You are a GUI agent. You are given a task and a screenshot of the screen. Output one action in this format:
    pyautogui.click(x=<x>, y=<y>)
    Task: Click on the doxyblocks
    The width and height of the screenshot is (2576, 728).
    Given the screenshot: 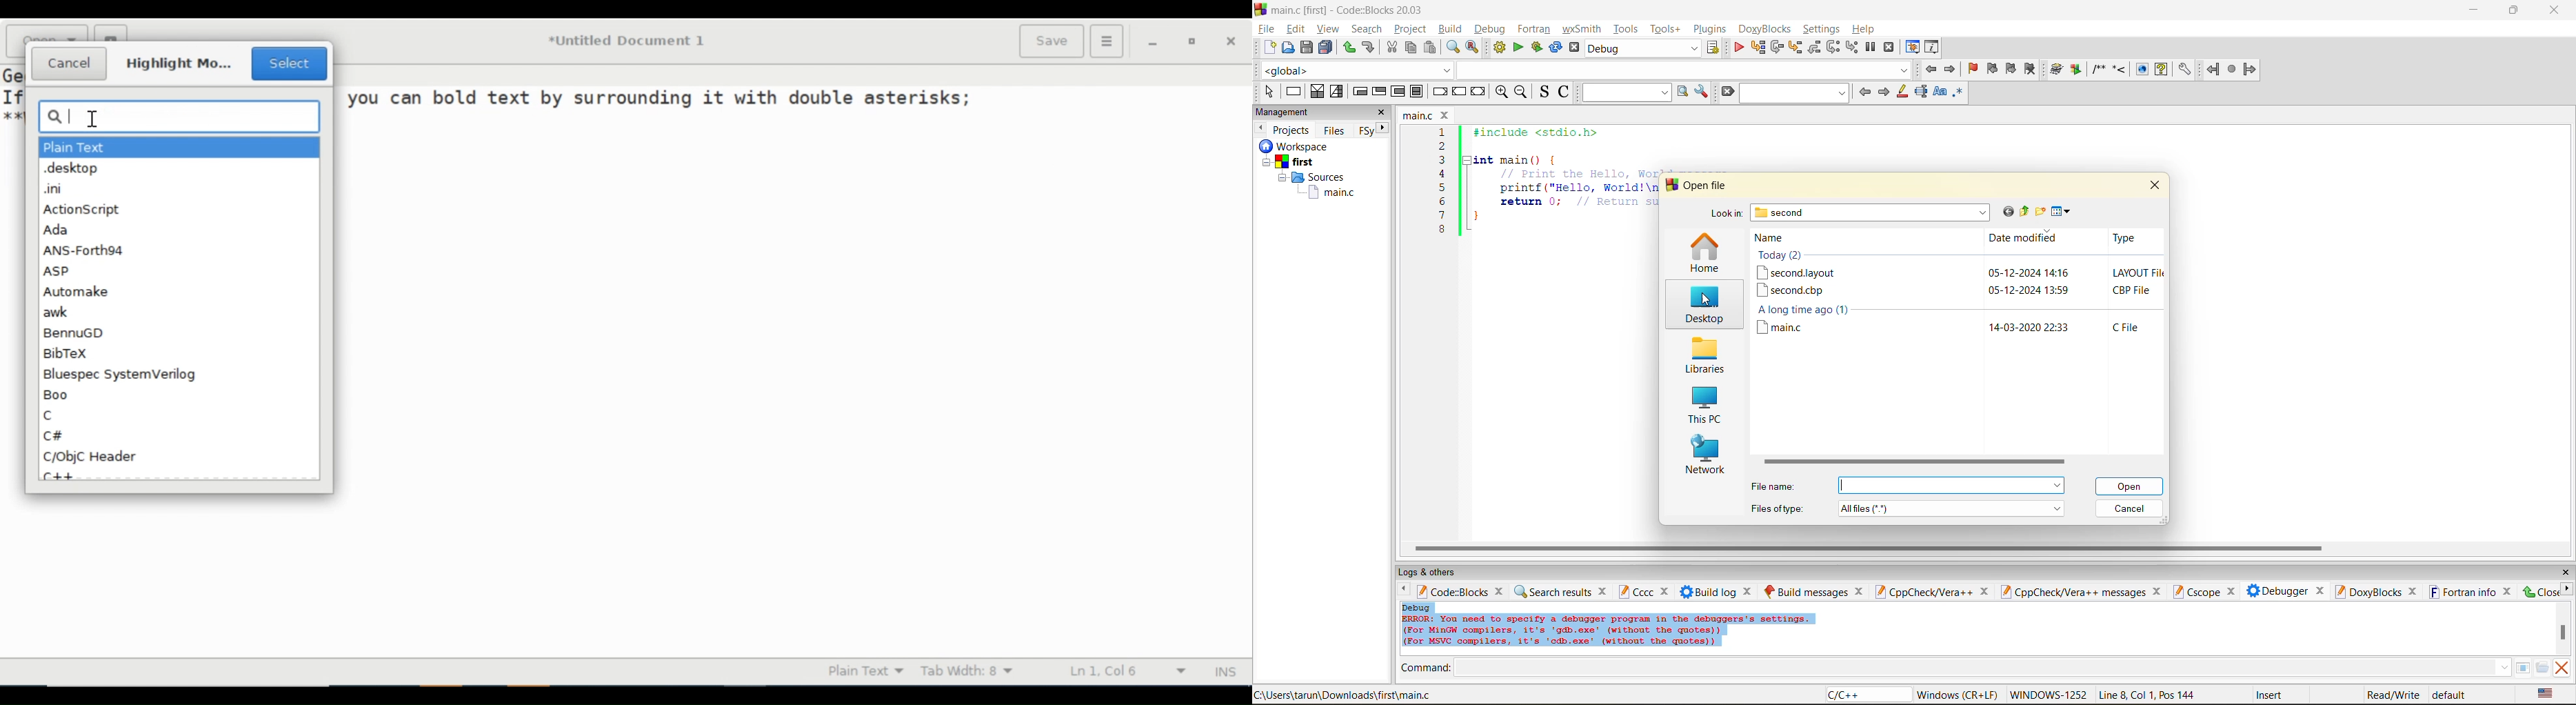 What is the action you would take?
    pyautogui.click(x=1767, y=29)
    